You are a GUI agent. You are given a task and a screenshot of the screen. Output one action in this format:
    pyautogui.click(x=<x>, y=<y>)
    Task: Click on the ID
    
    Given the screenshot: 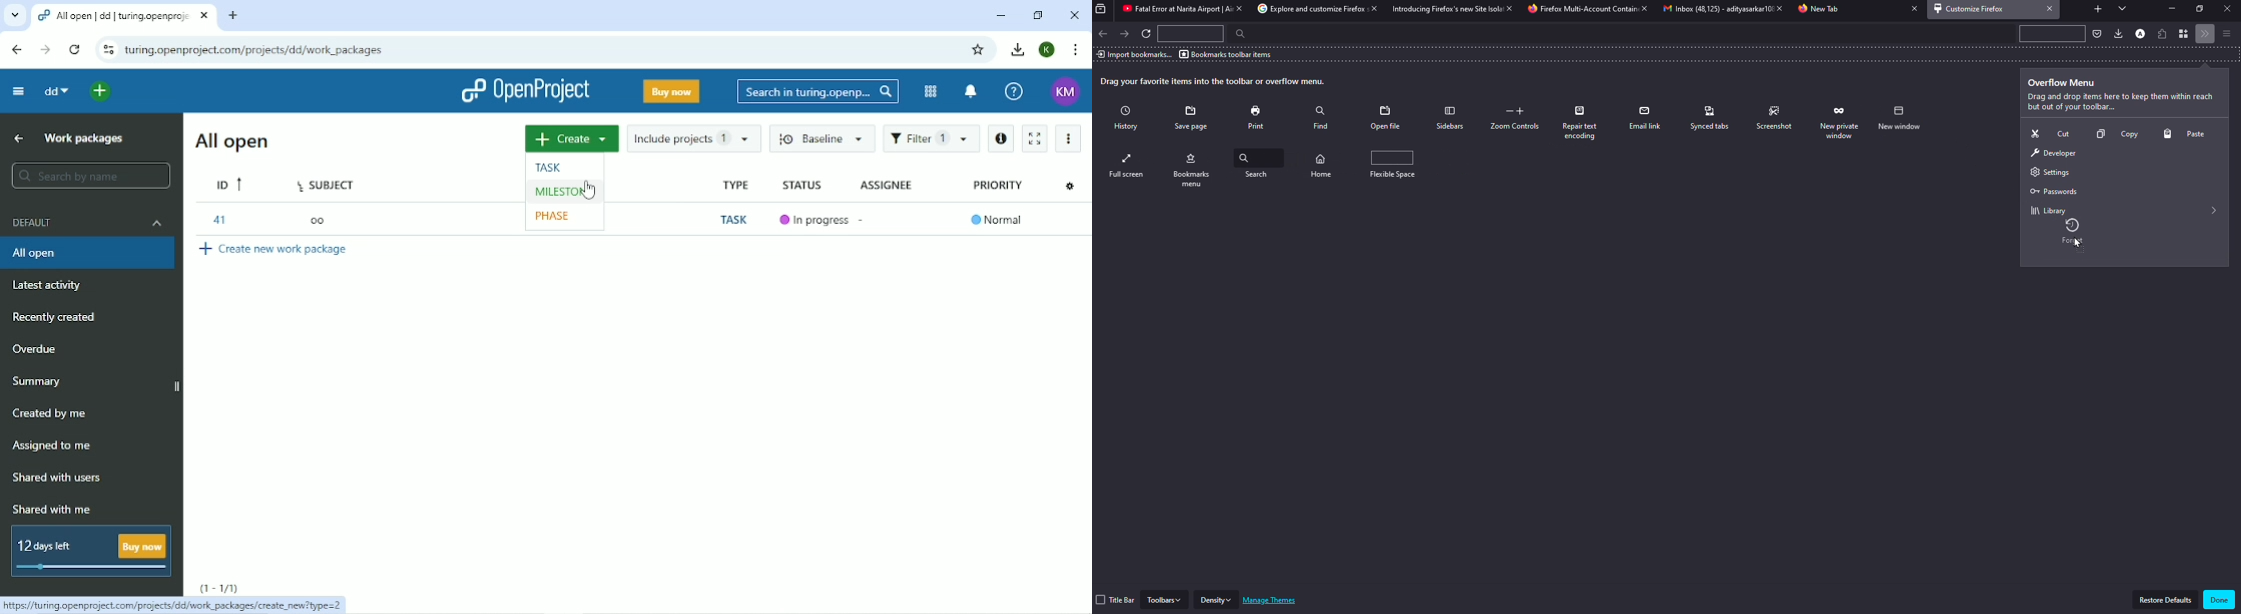 What is the action you would take?
    pyautogui.click(x=231, y=184)
    